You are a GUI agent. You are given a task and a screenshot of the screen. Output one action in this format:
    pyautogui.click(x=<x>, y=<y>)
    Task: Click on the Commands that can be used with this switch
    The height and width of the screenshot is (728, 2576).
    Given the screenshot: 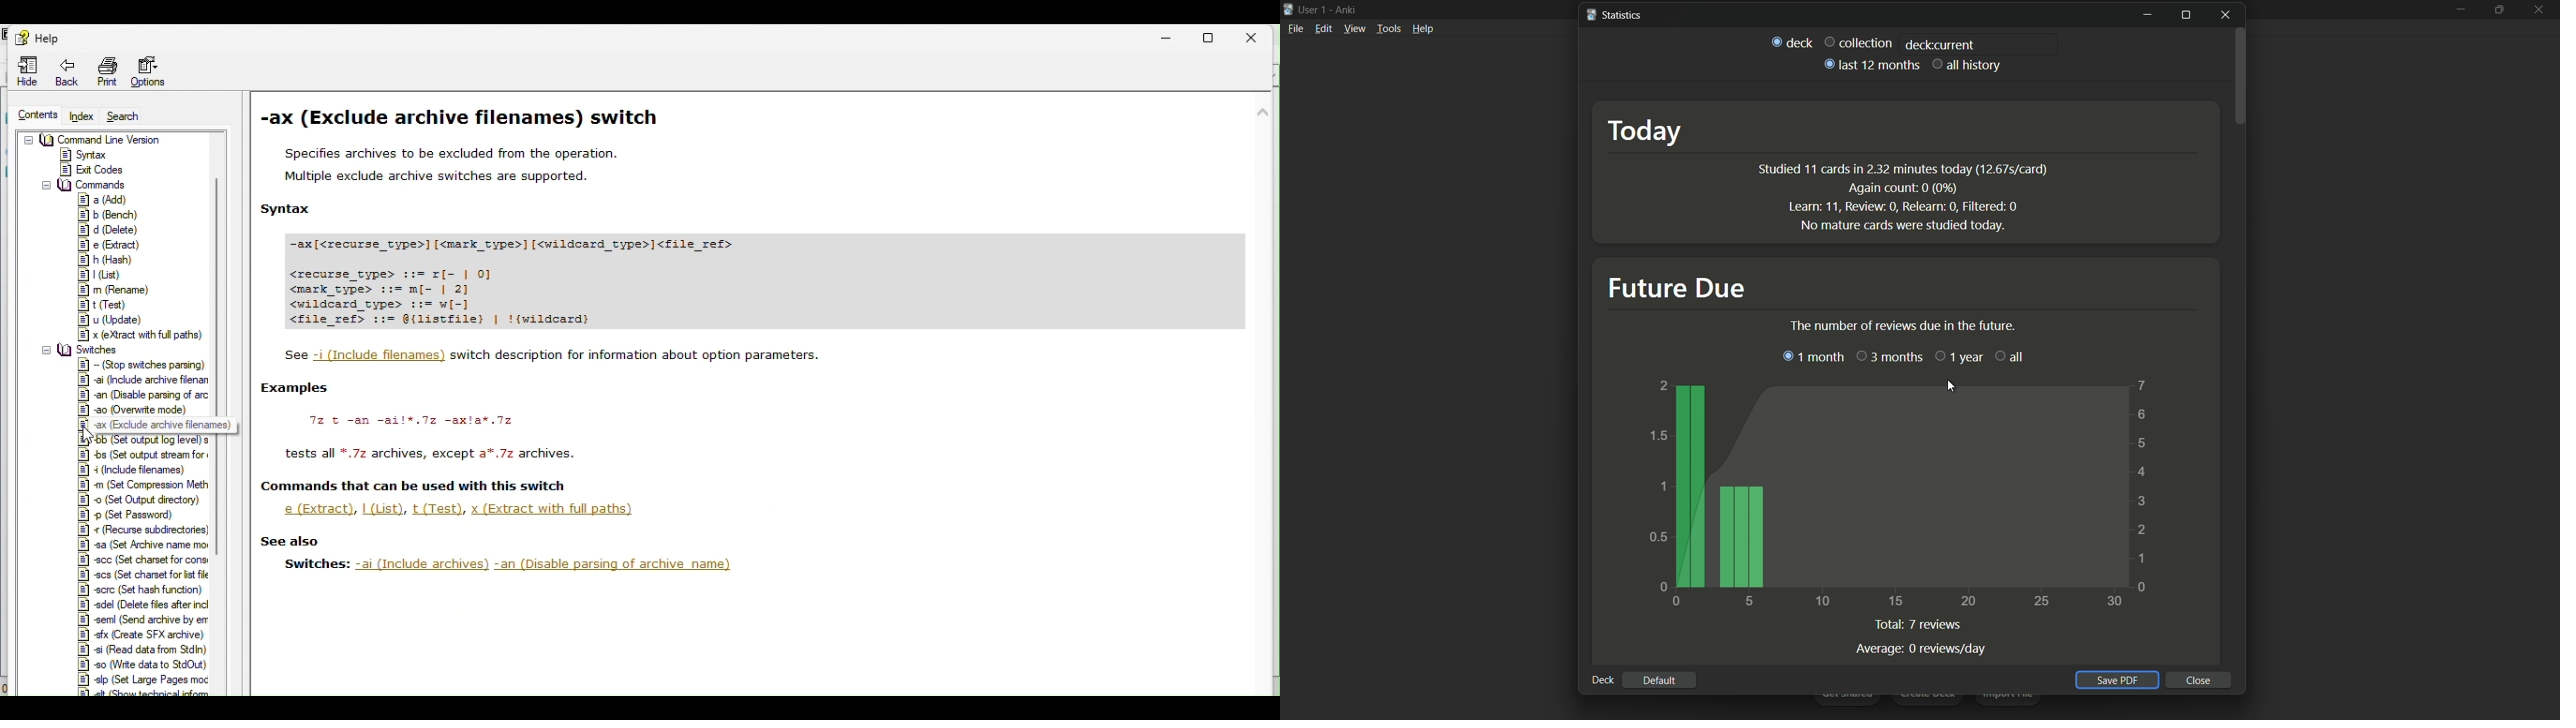 What is the action you would take?
    pyautogui.click(x=414, y=486)
    